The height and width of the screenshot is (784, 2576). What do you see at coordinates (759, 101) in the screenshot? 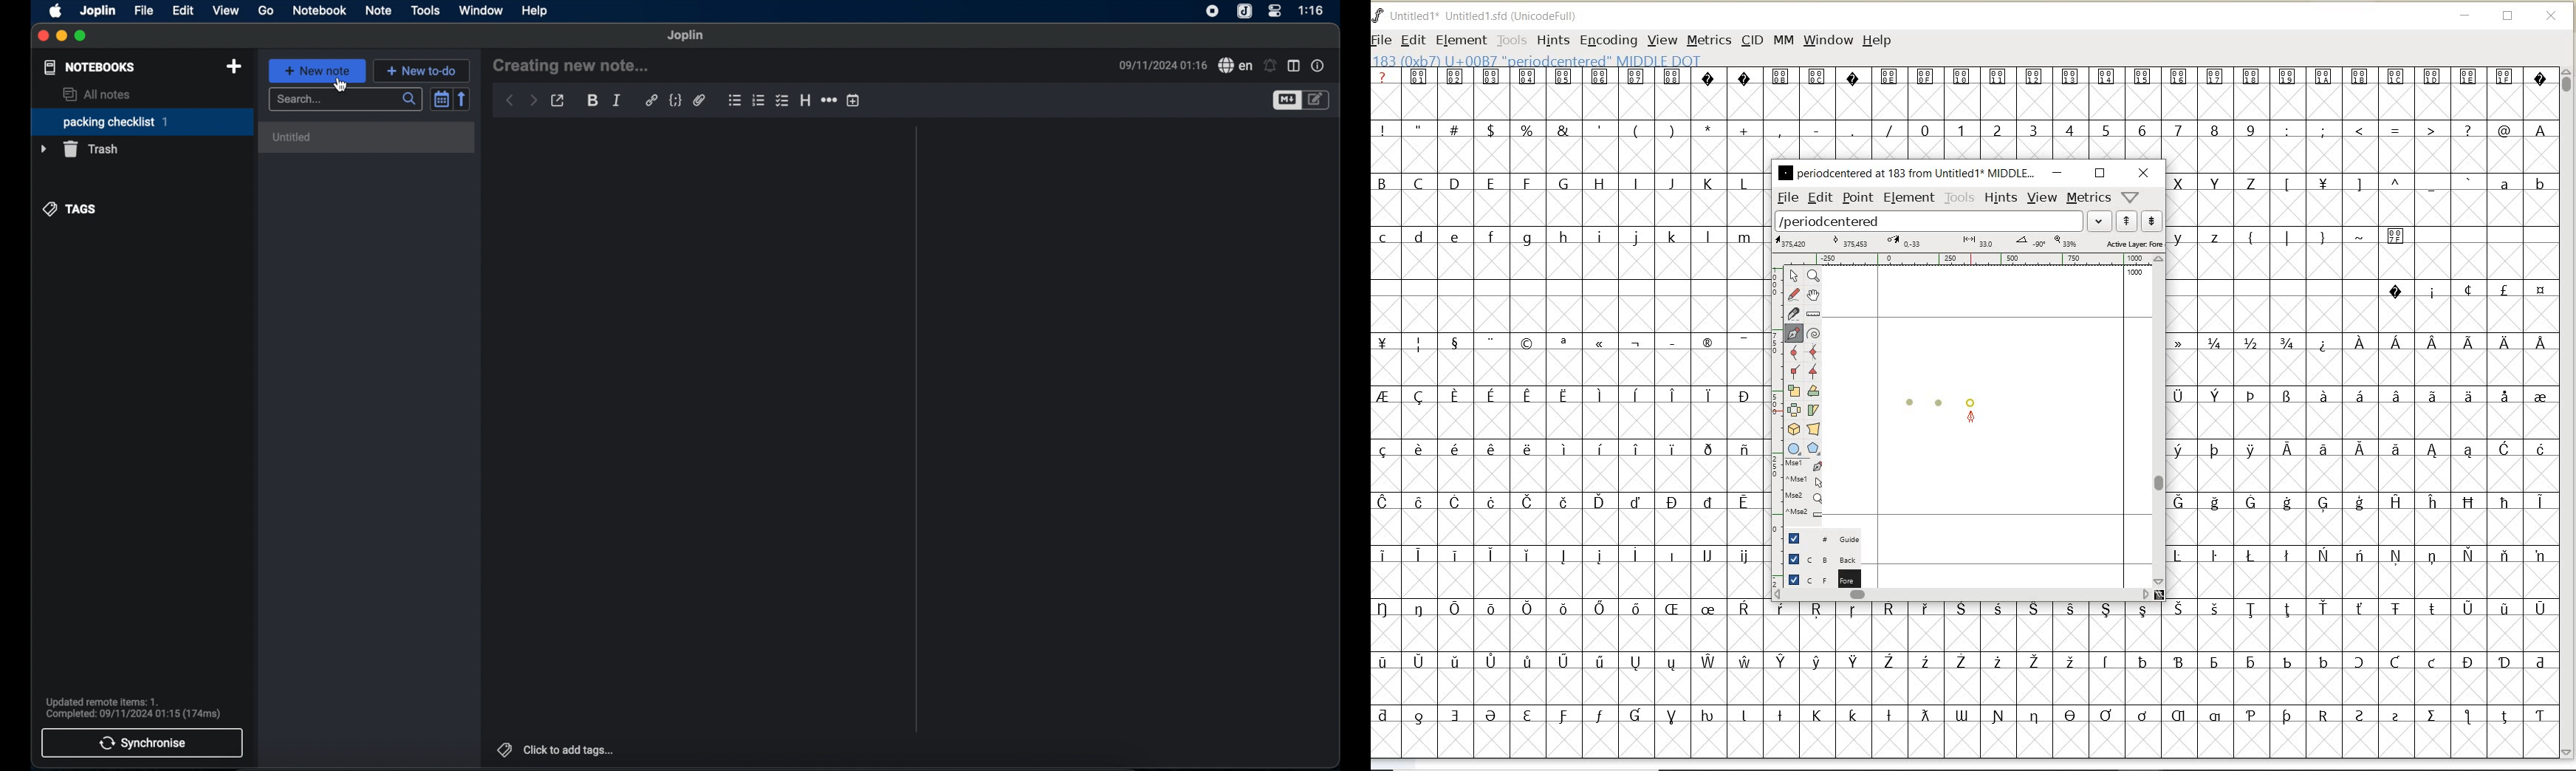
I see `numbered checklist` at bounding box center [759, 101].